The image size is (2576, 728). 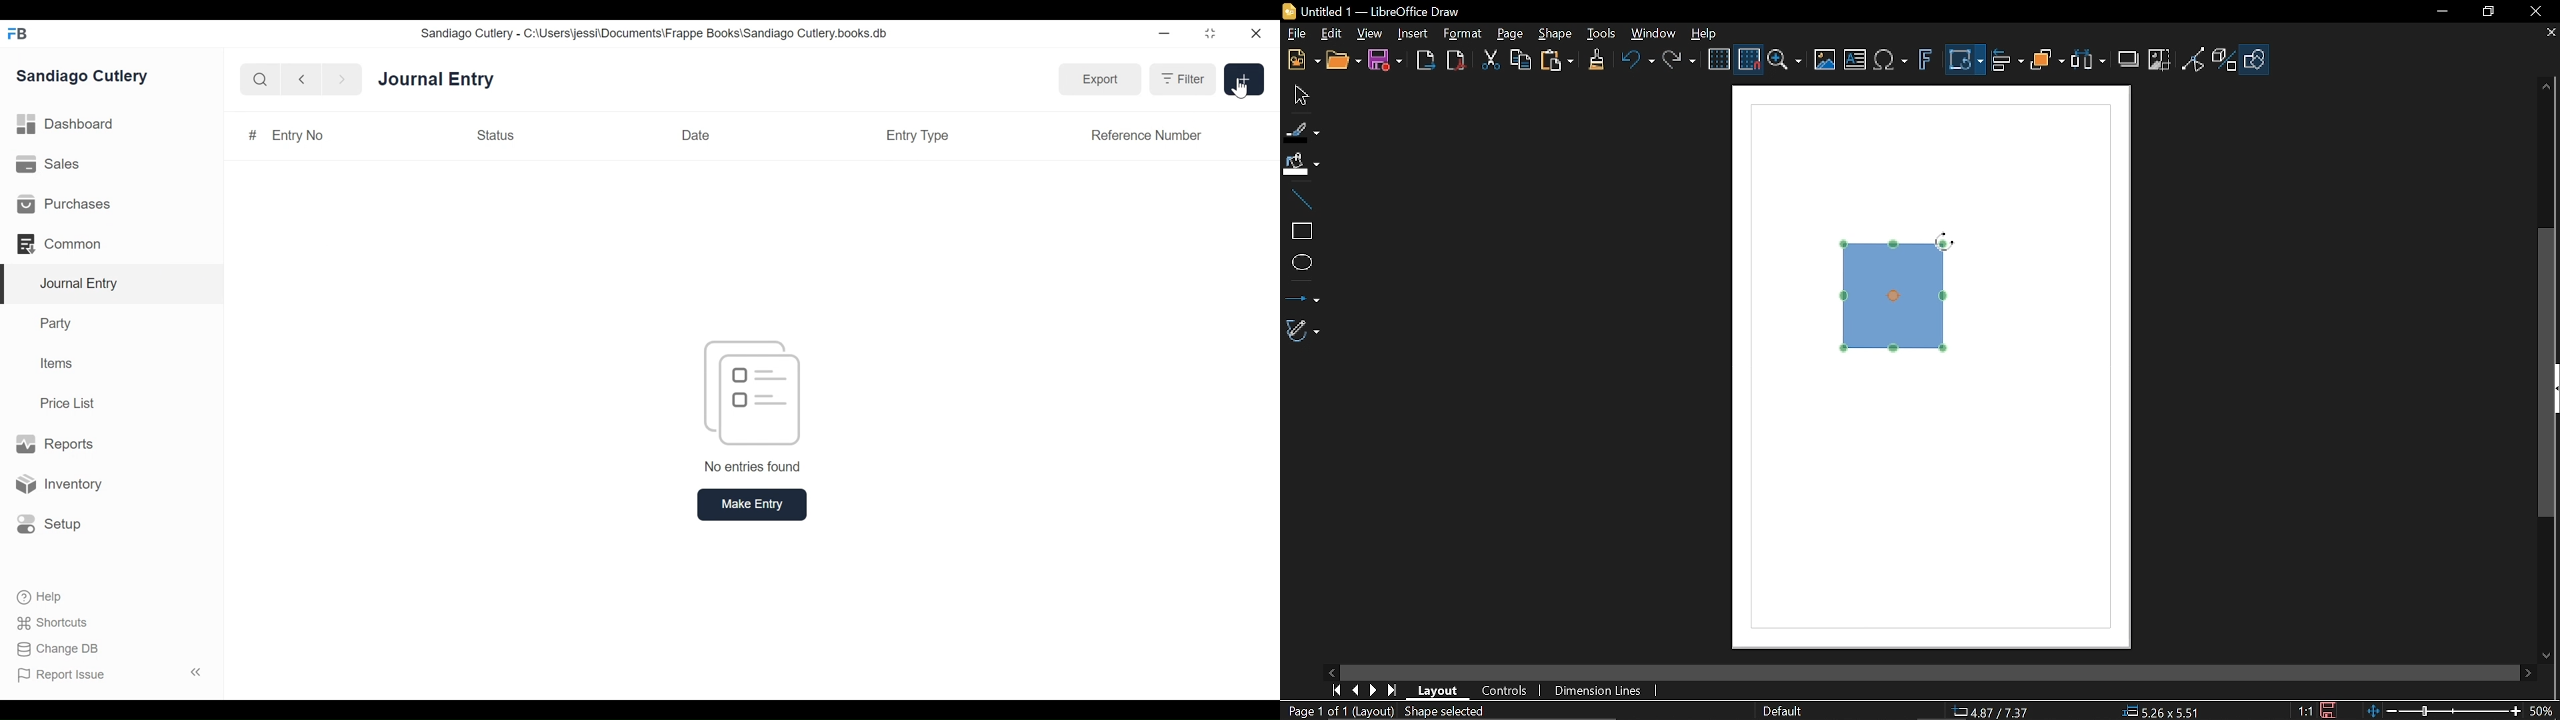 What do you see at coordinates (63, 204) in the screenshot?
I see `Purchases` at bounding box center [63, 204].